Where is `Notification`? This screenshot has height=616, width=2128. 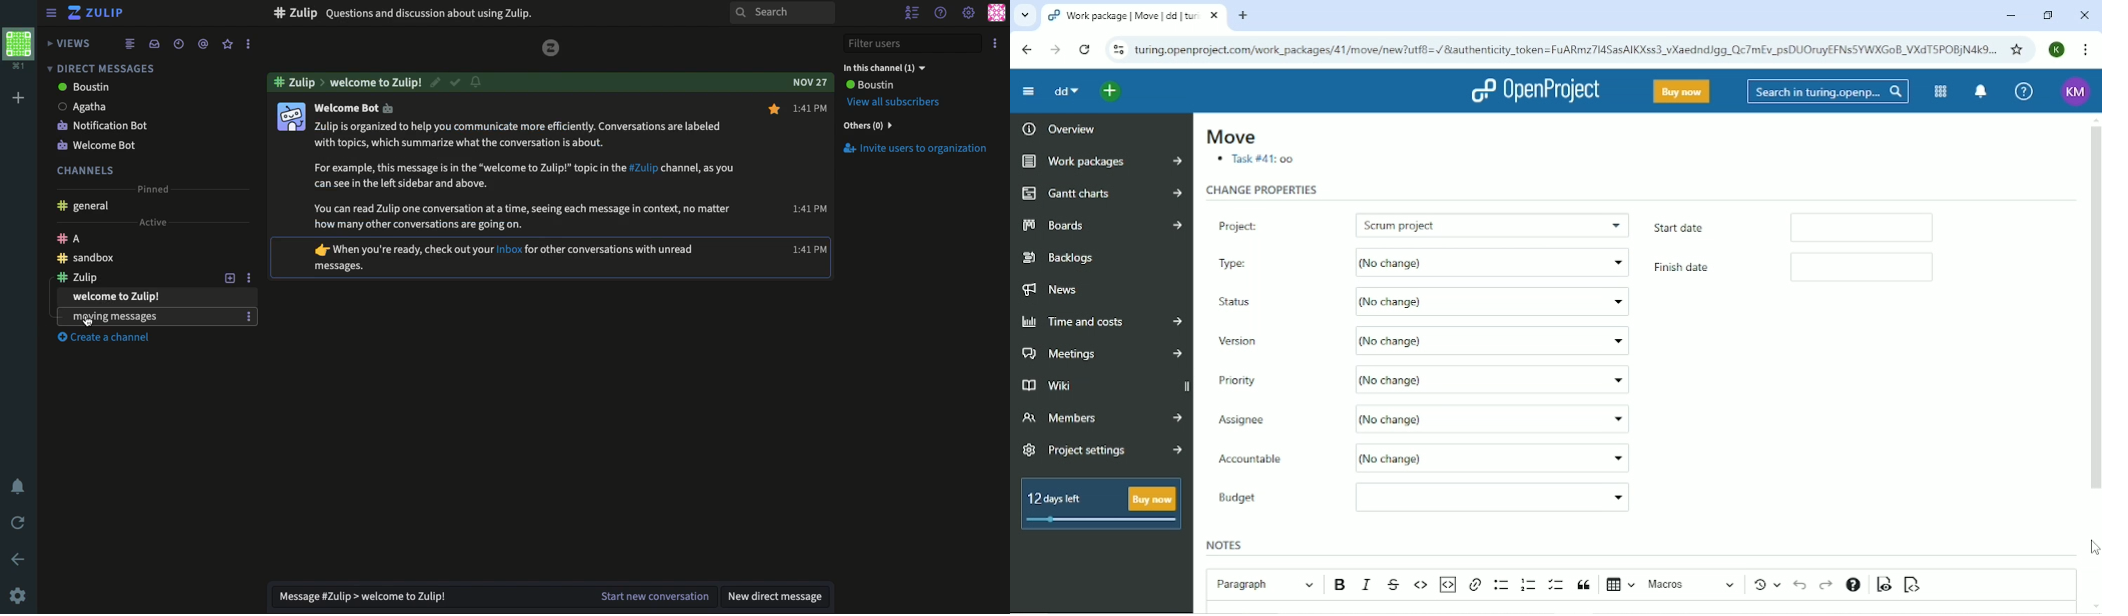 Notification is located at coordinates (20, 488).